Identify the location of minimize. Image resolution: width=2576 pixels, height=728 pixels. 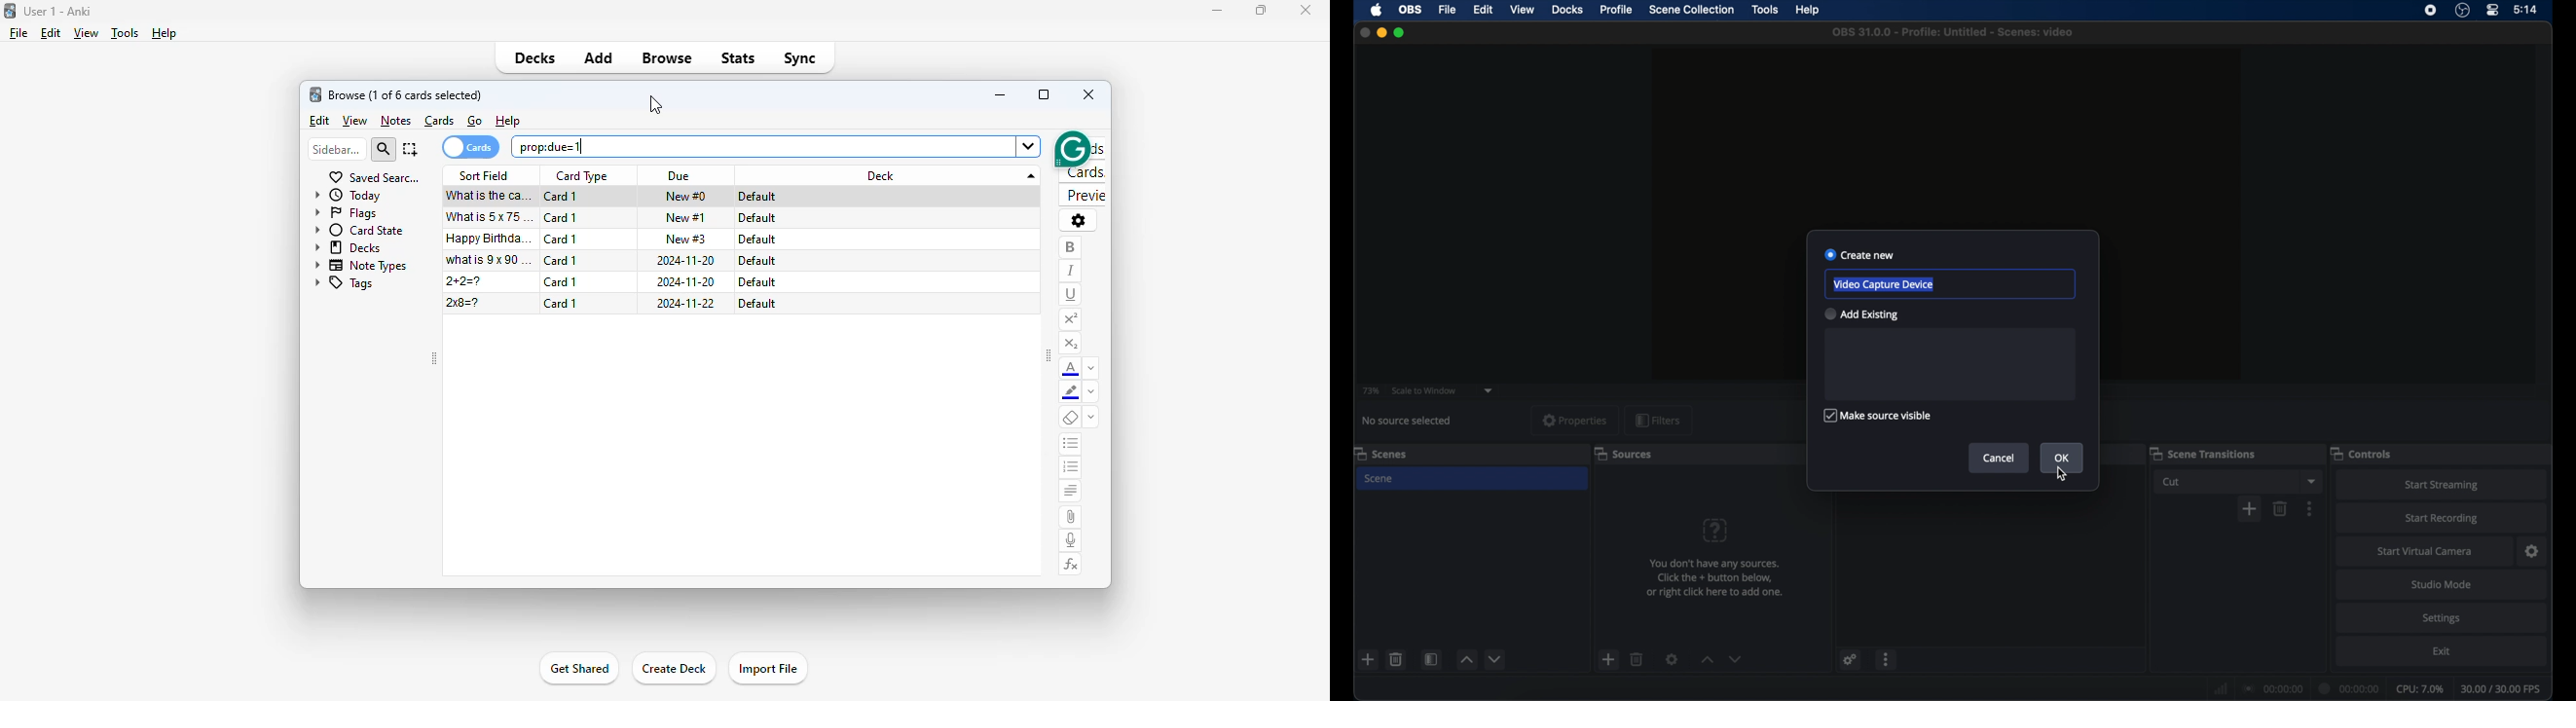
(1217, 11).